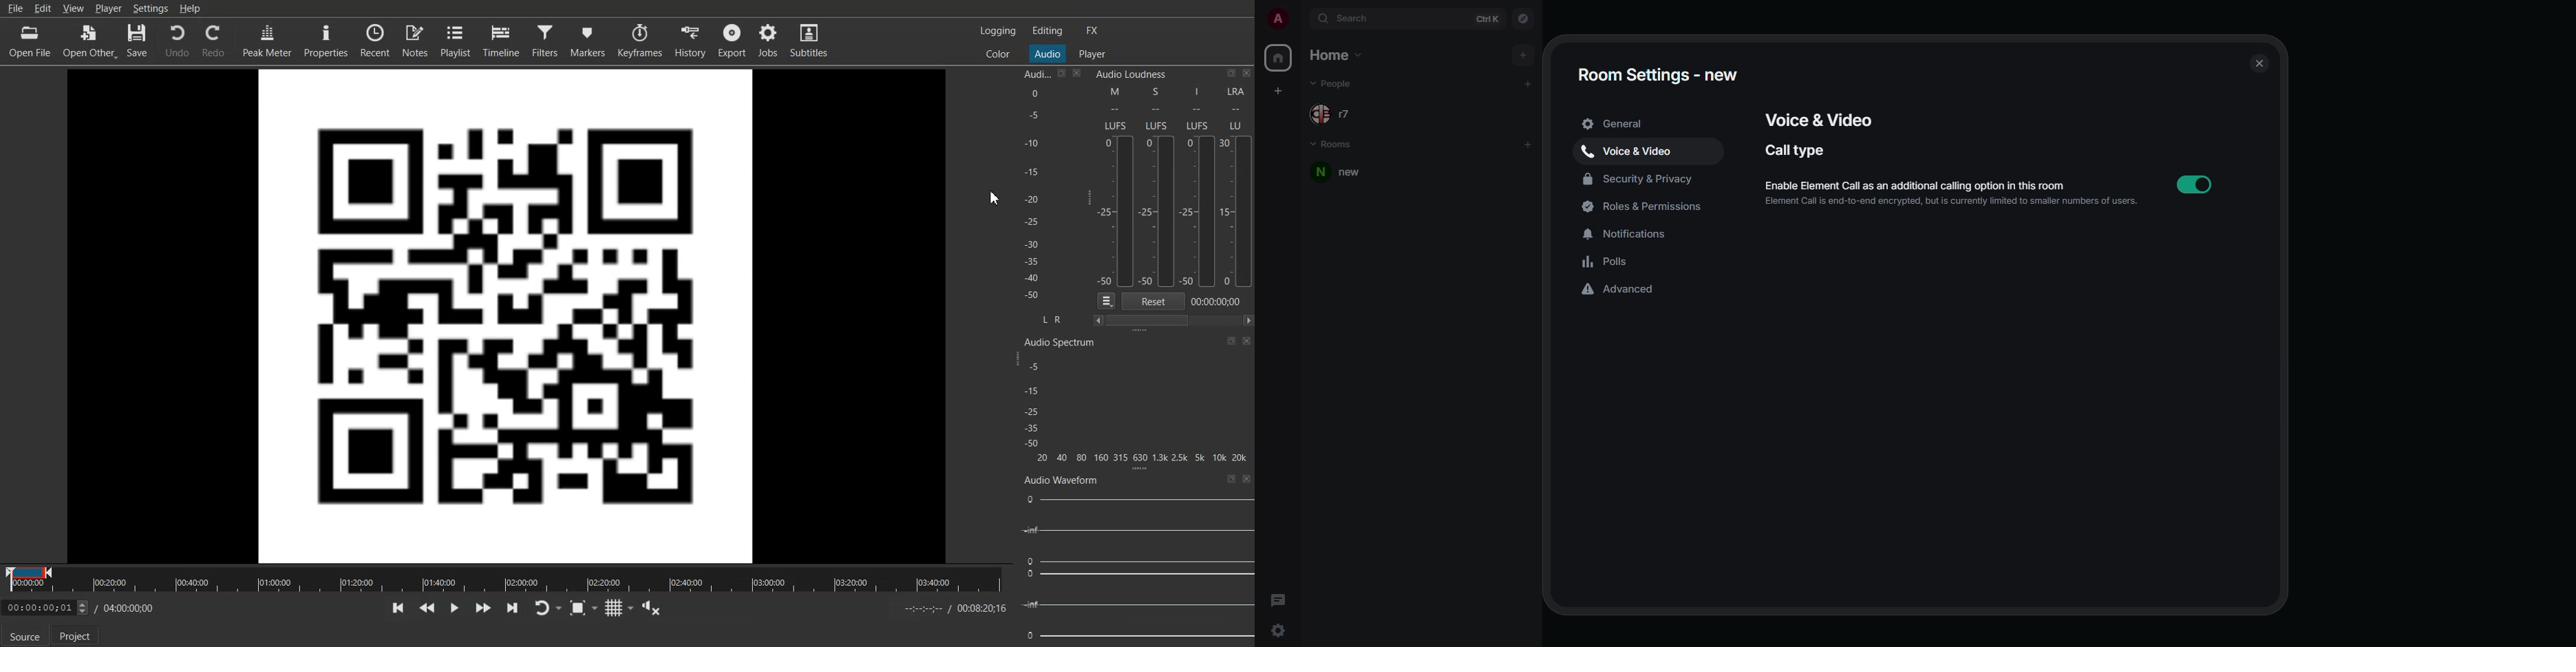  Describe the element at coordinates (640, 41) in the screenshot. I see `Keyframes` at that location.